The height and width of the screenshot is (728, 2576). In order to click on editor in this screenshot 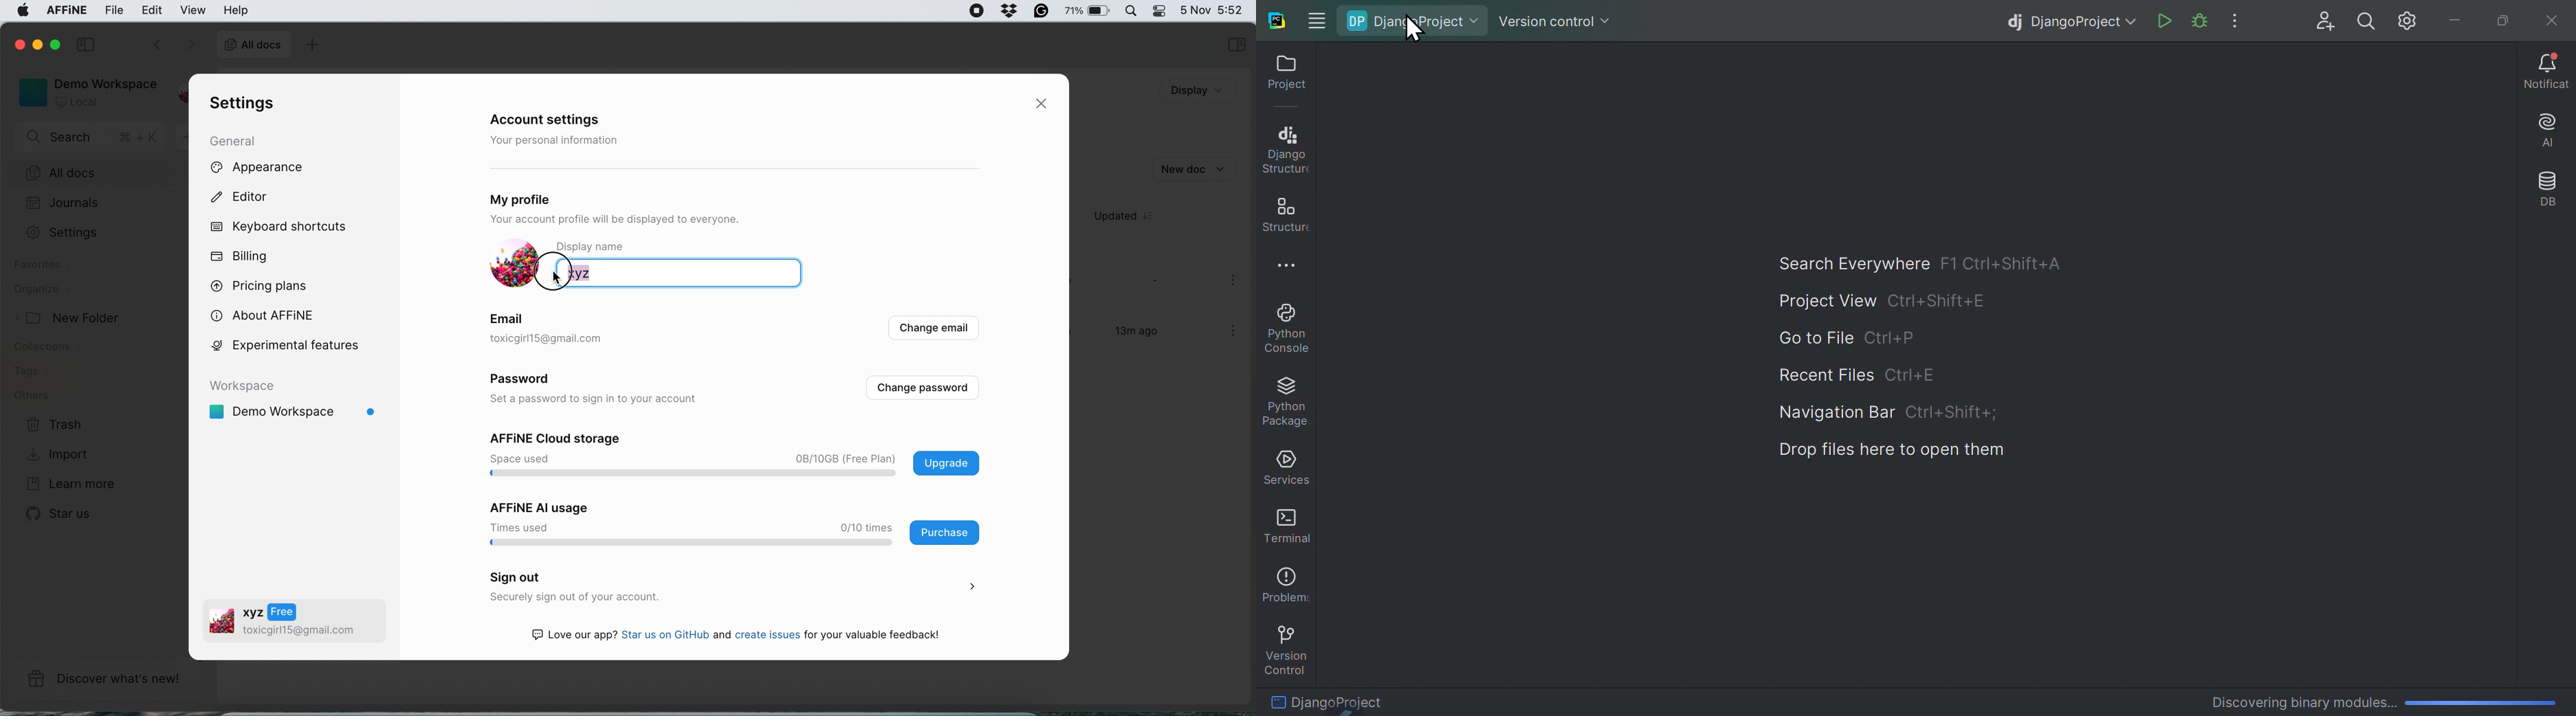, I will do `click(249, 199)`.